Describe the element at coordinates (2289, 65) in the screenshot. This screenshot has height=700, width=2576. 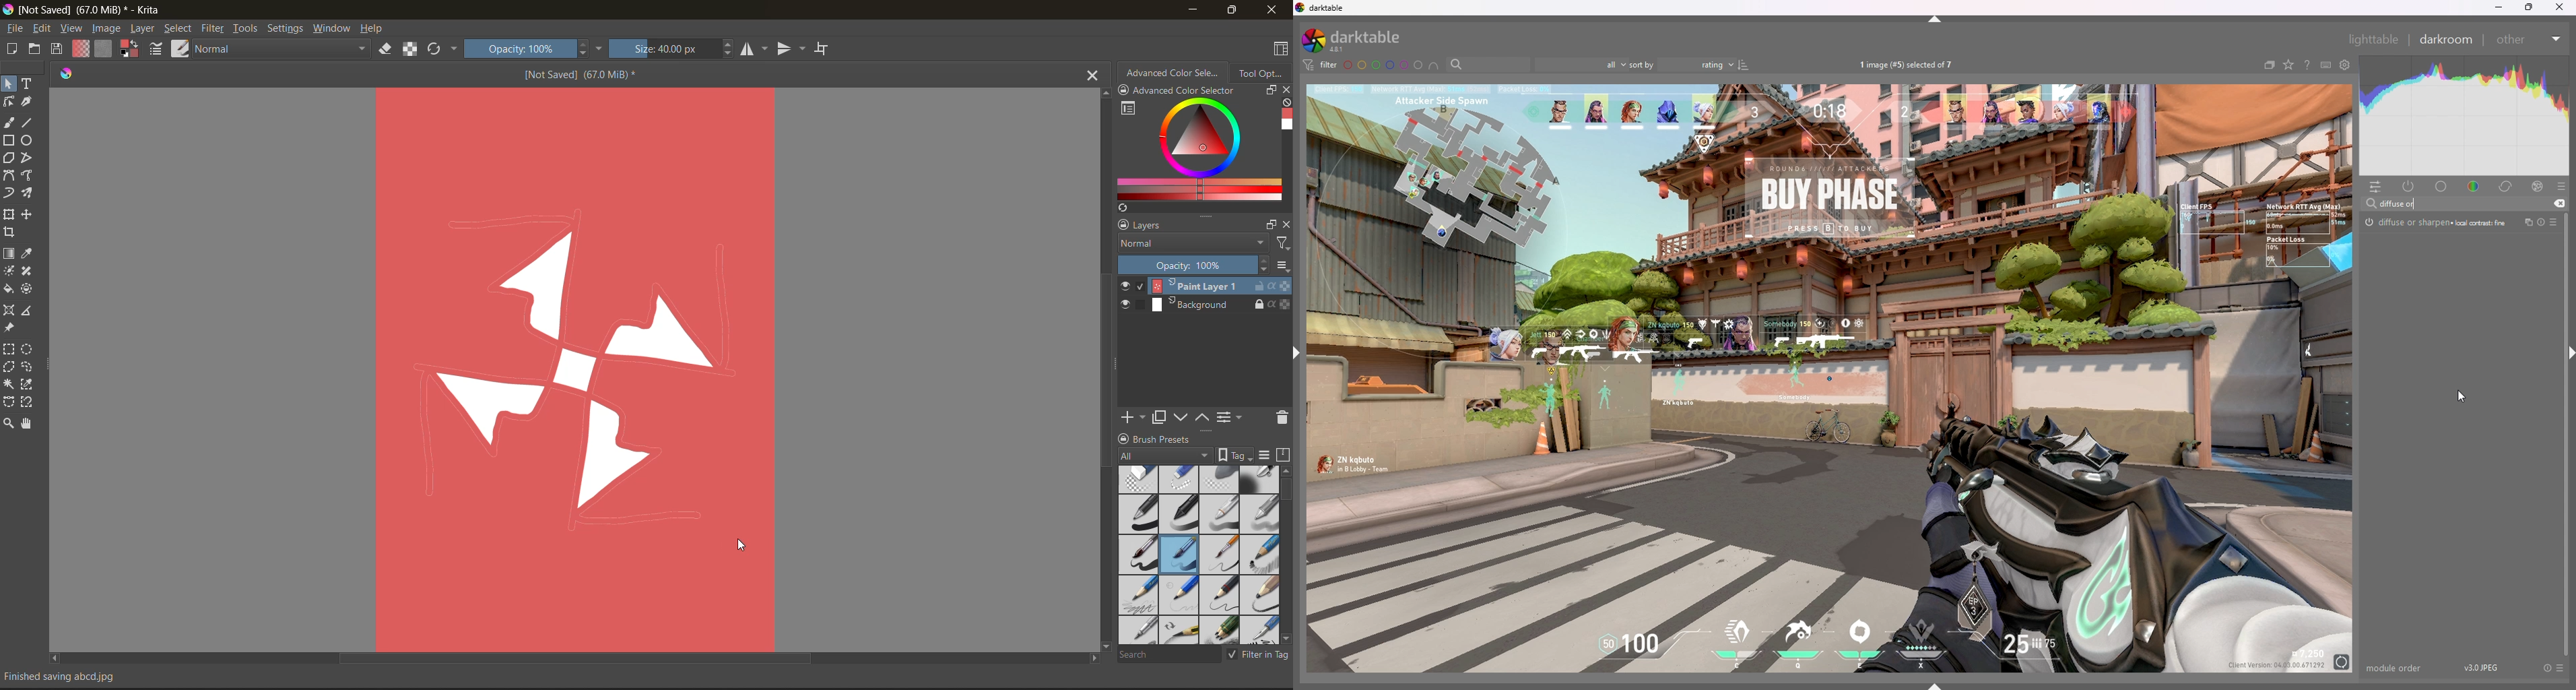
I see `change type of element` at that location.